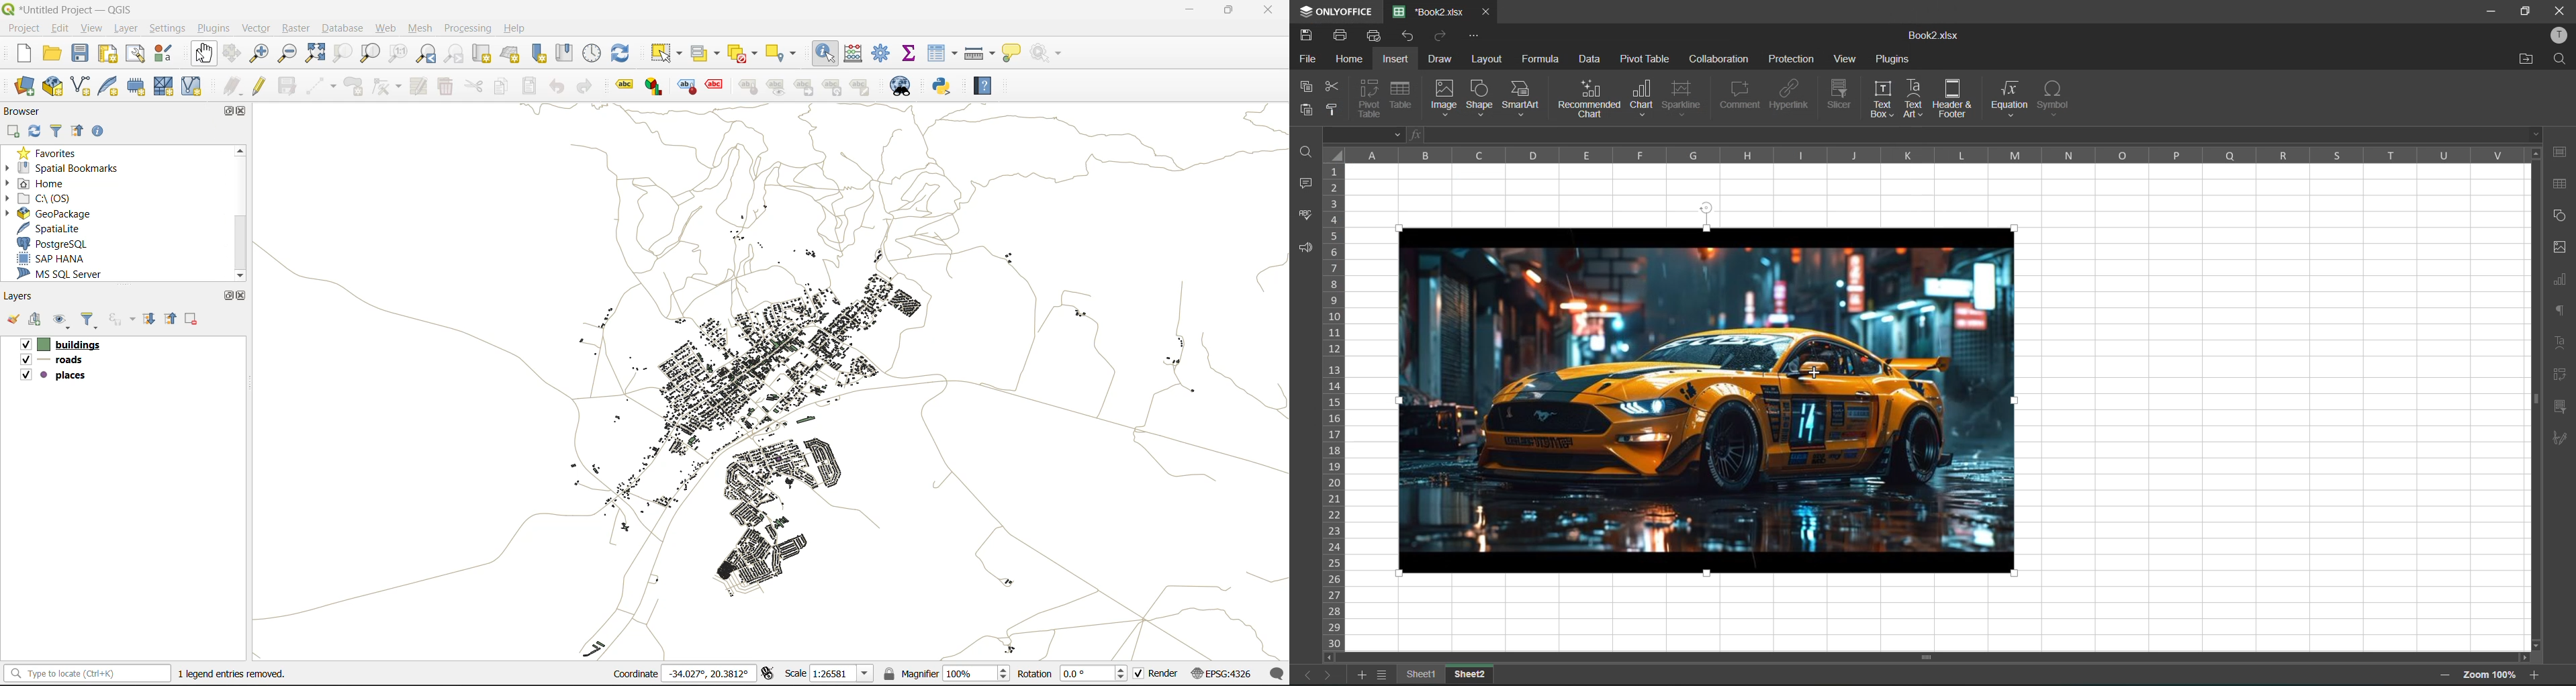  What do you see at coordinates (126, 30) in the screenshot?
I see `layer` at bounding box center [126, 30].